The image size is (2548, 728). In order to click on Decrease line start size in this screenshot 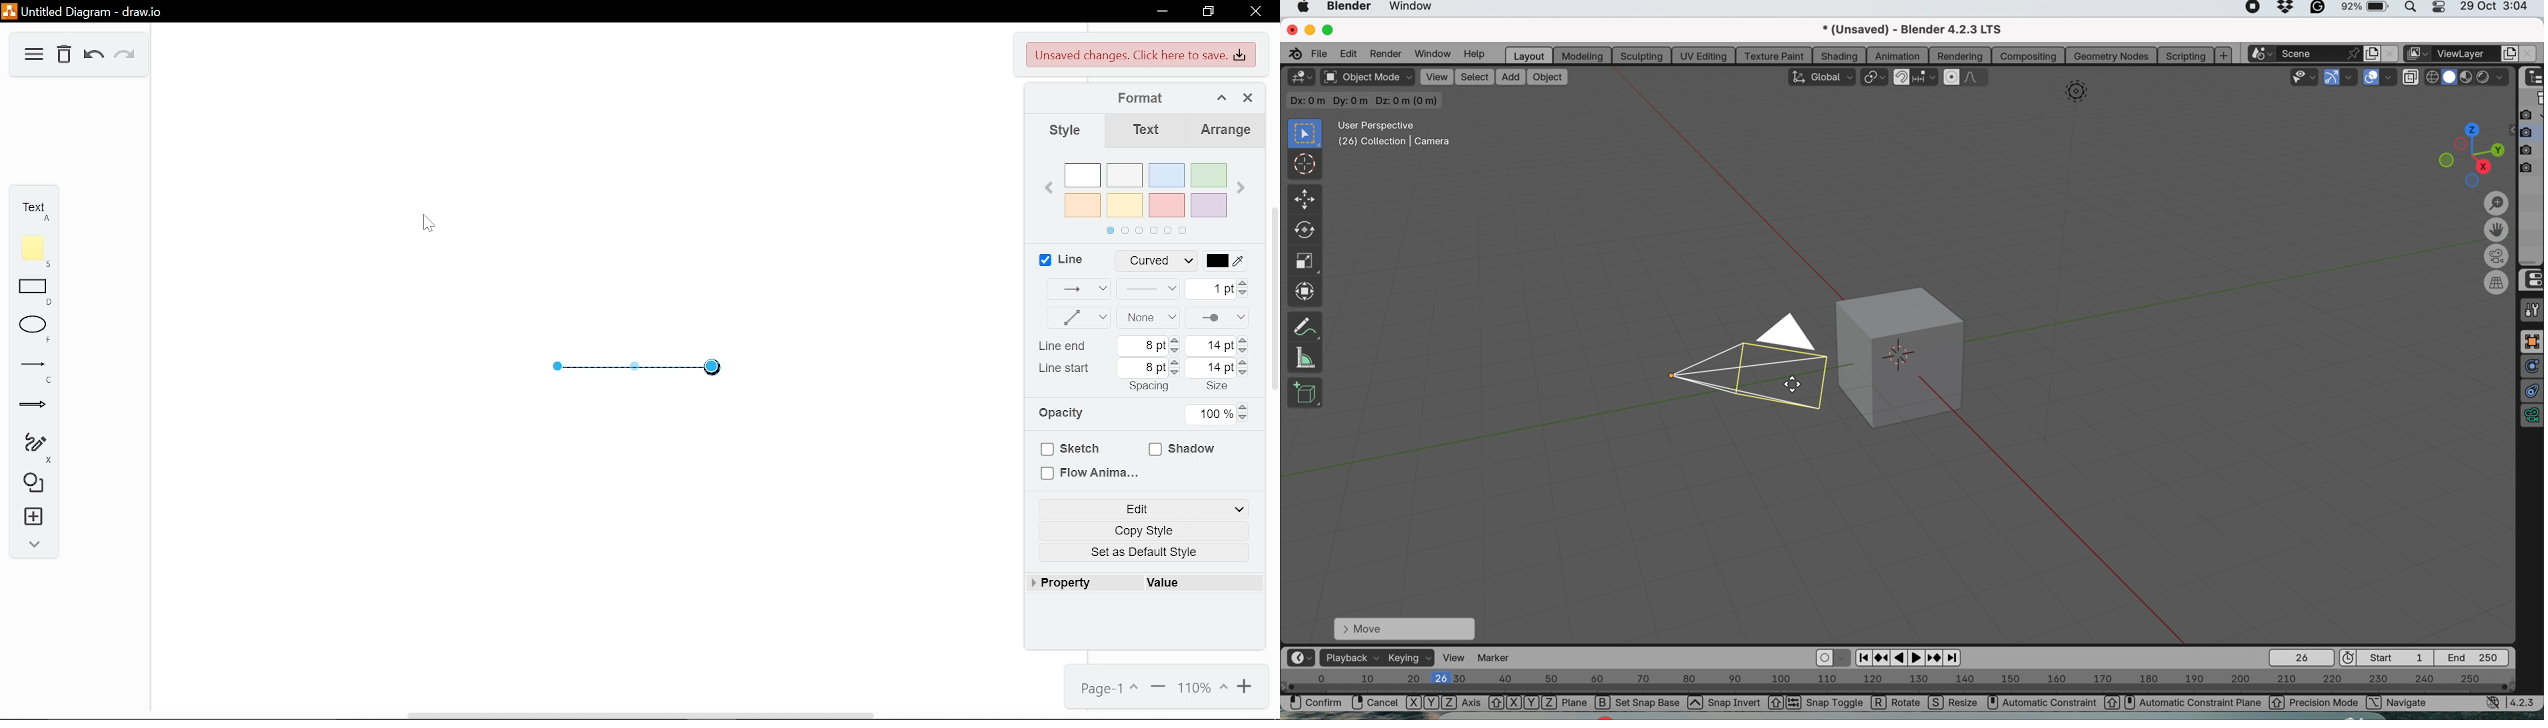, I will do `click(1246, 372)`.